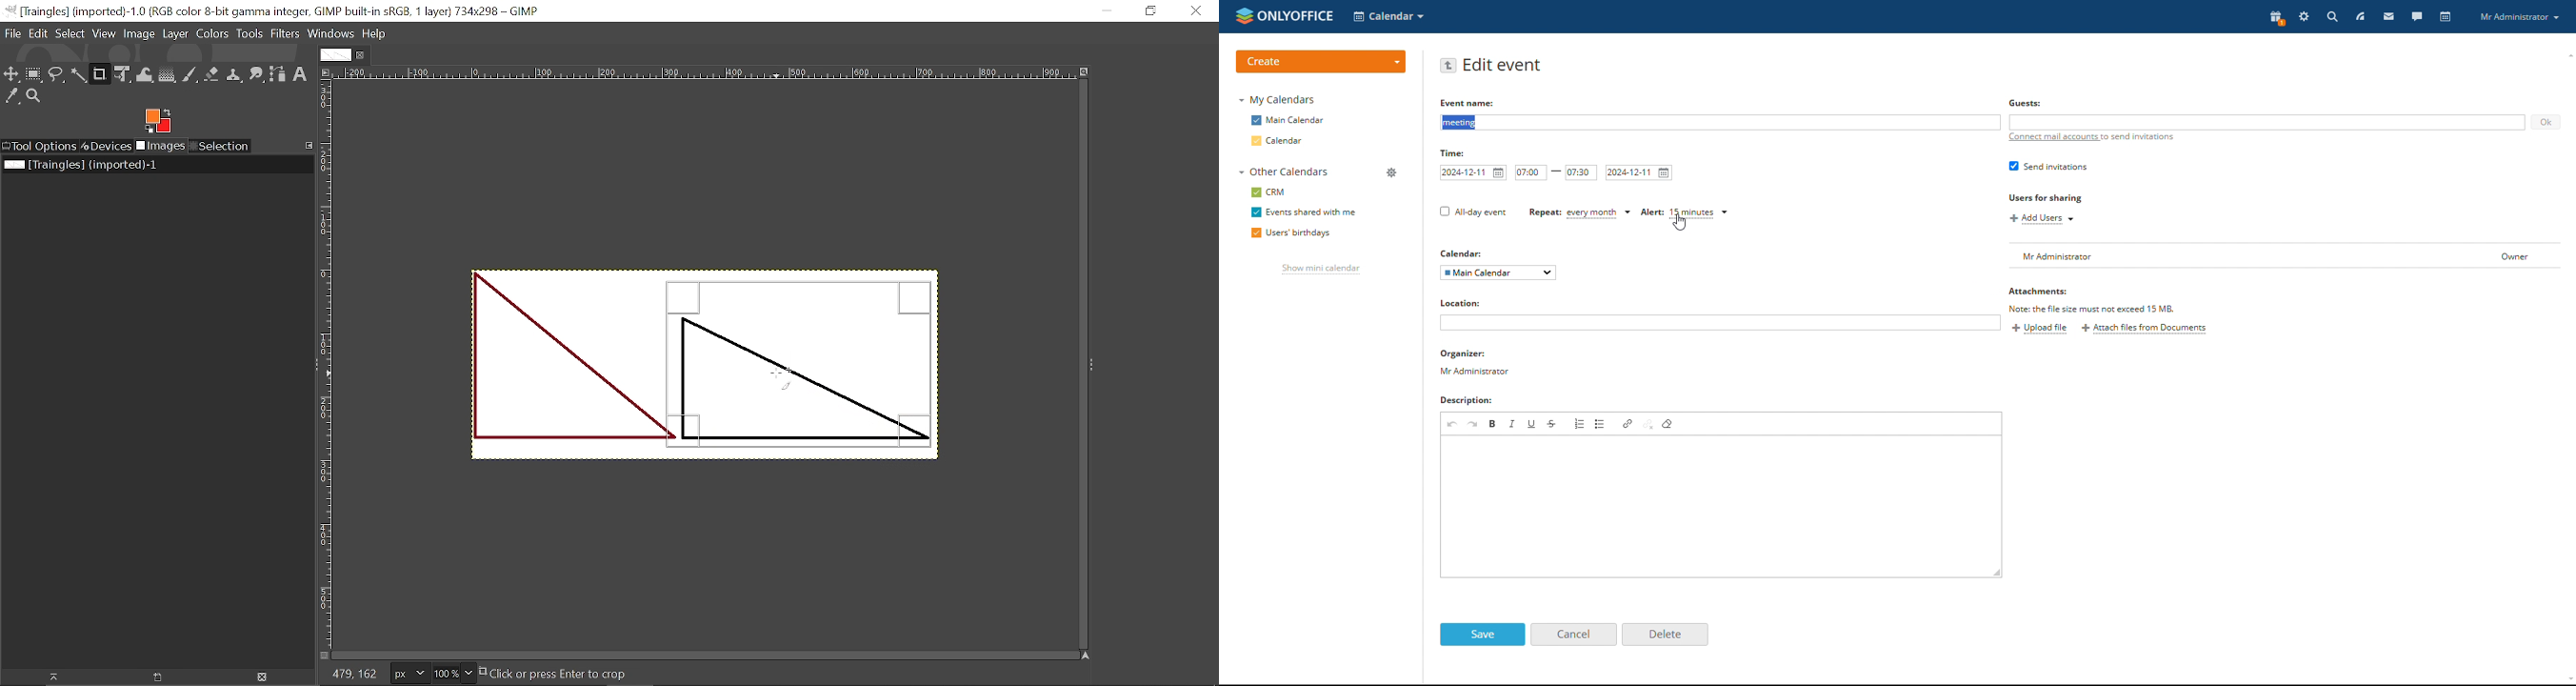  Describe the element at coordinates (2416, 17) in the screenshot. I see `talk` at that location.